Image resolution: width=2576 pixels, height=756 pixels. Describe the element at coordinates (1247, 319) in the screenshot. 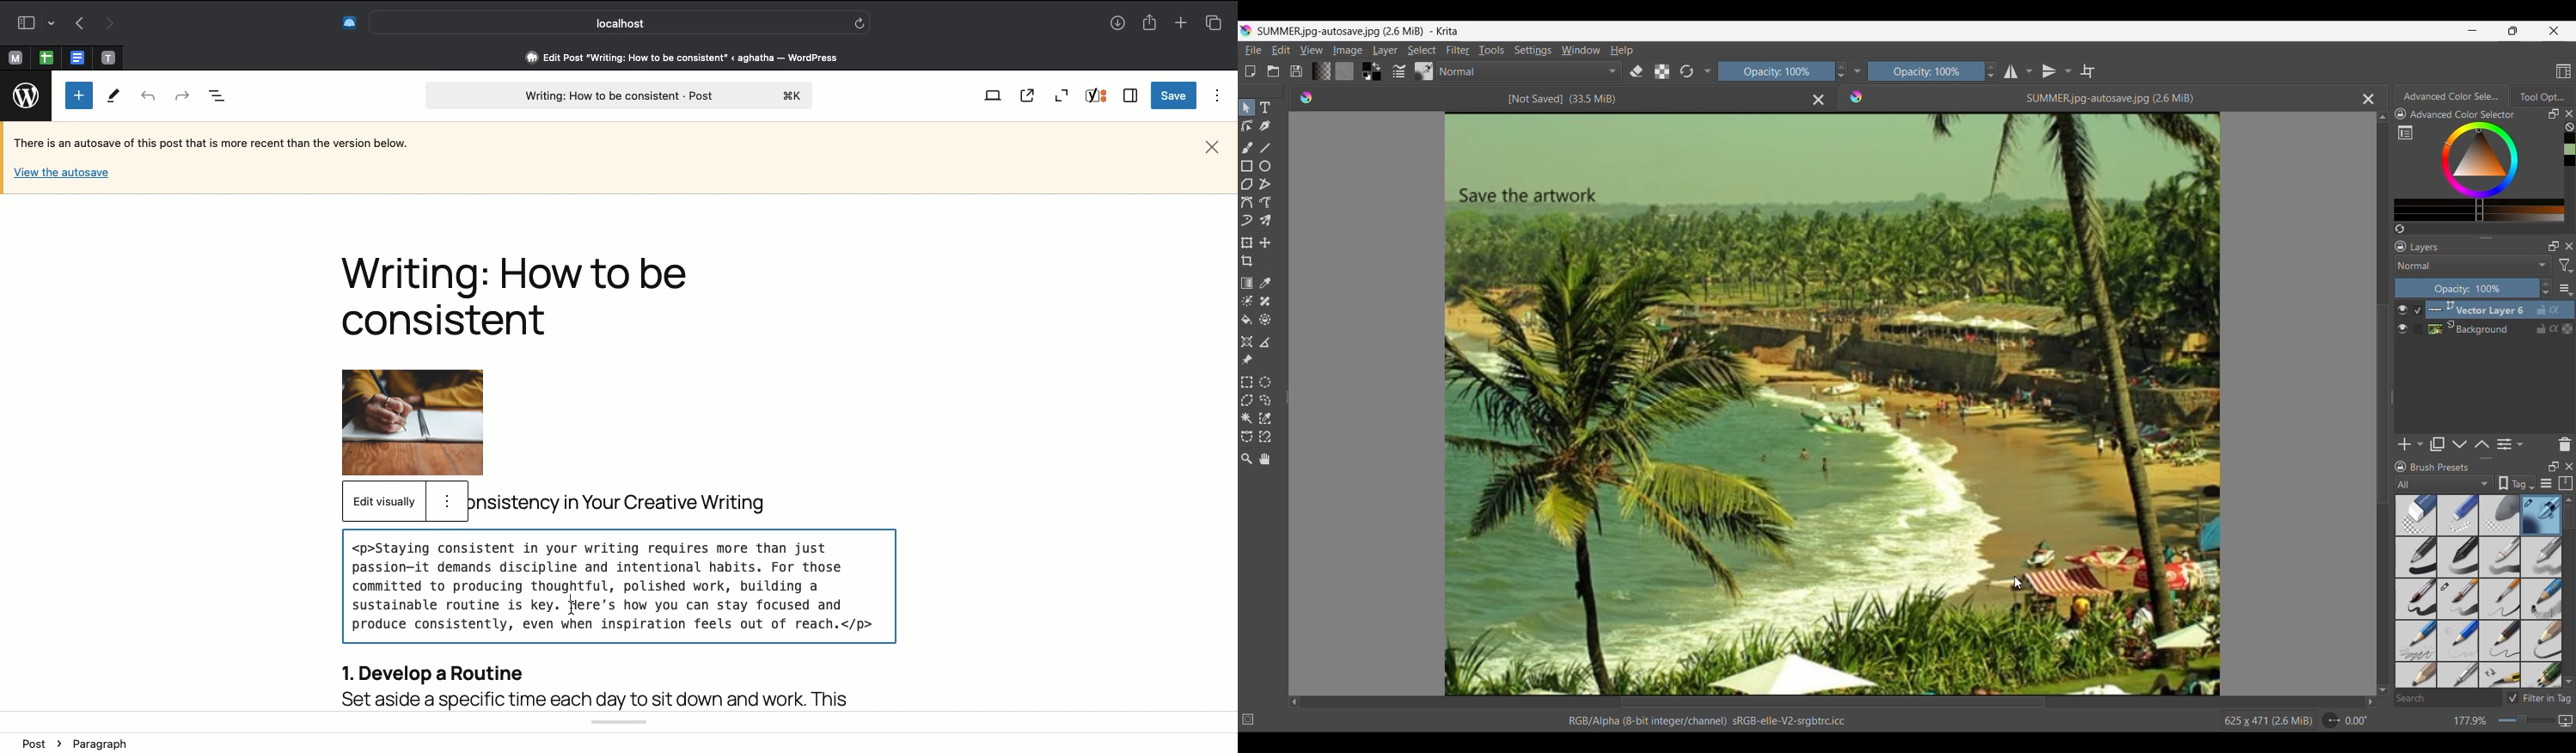

I see `Fill tool` at that location.